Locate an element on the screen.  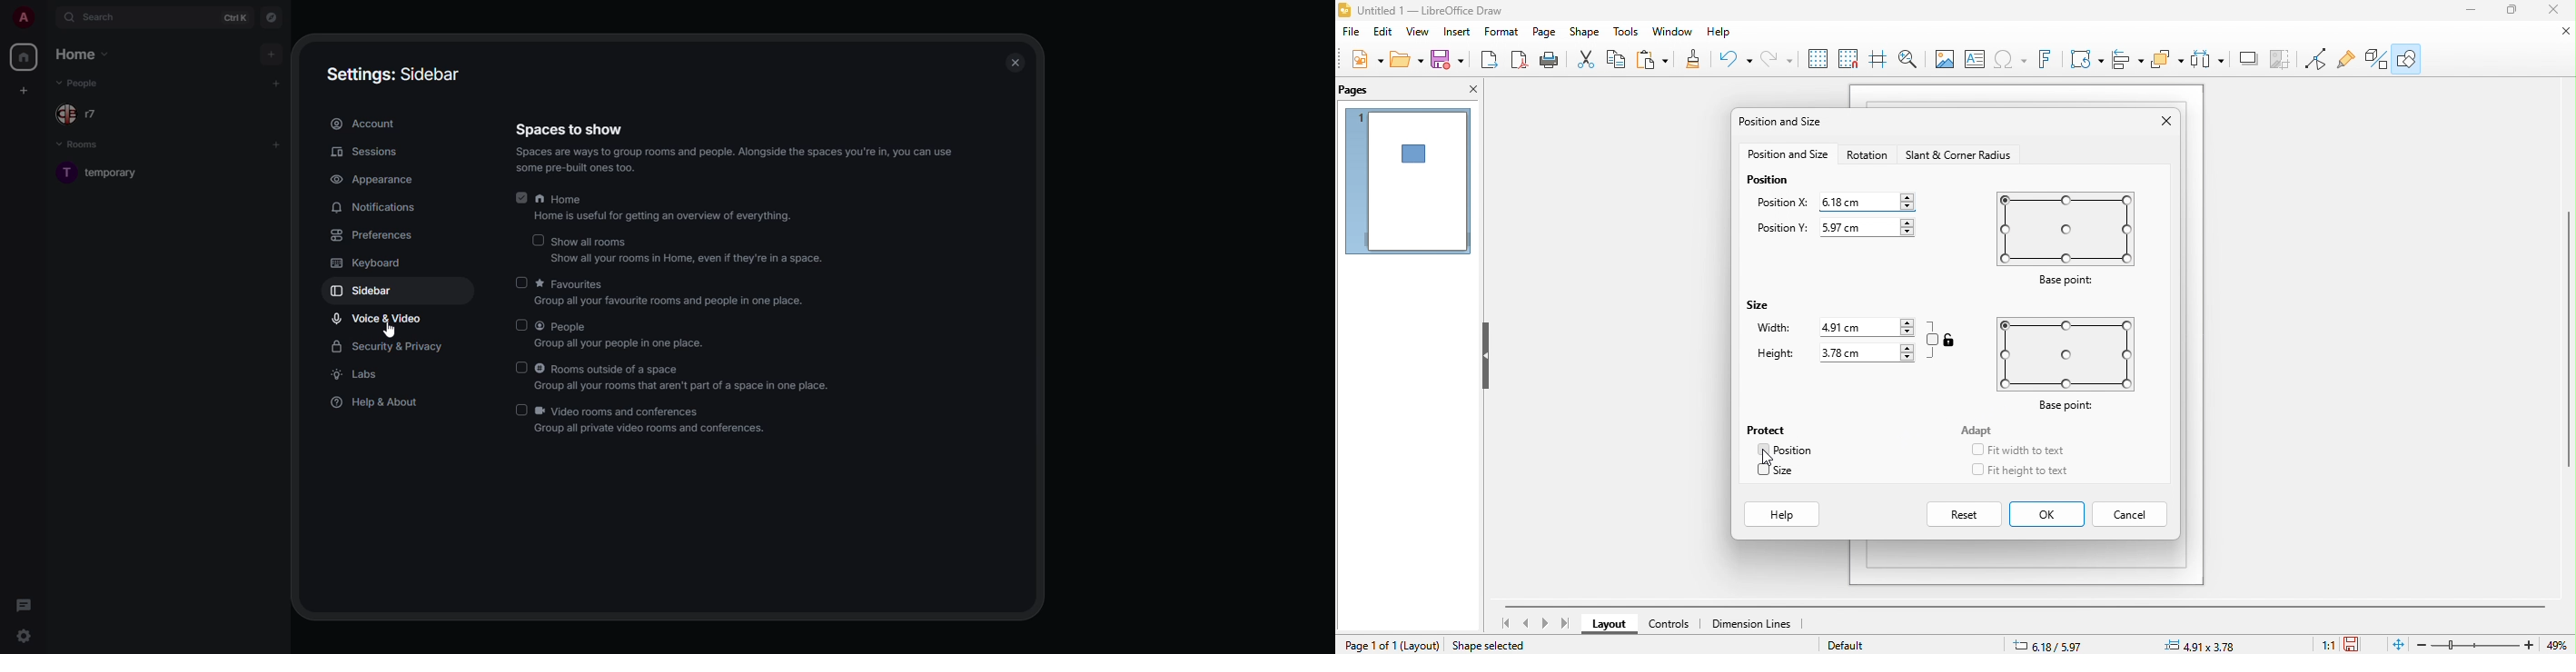
video rooms and conferences is located at coordinates (651, 410).